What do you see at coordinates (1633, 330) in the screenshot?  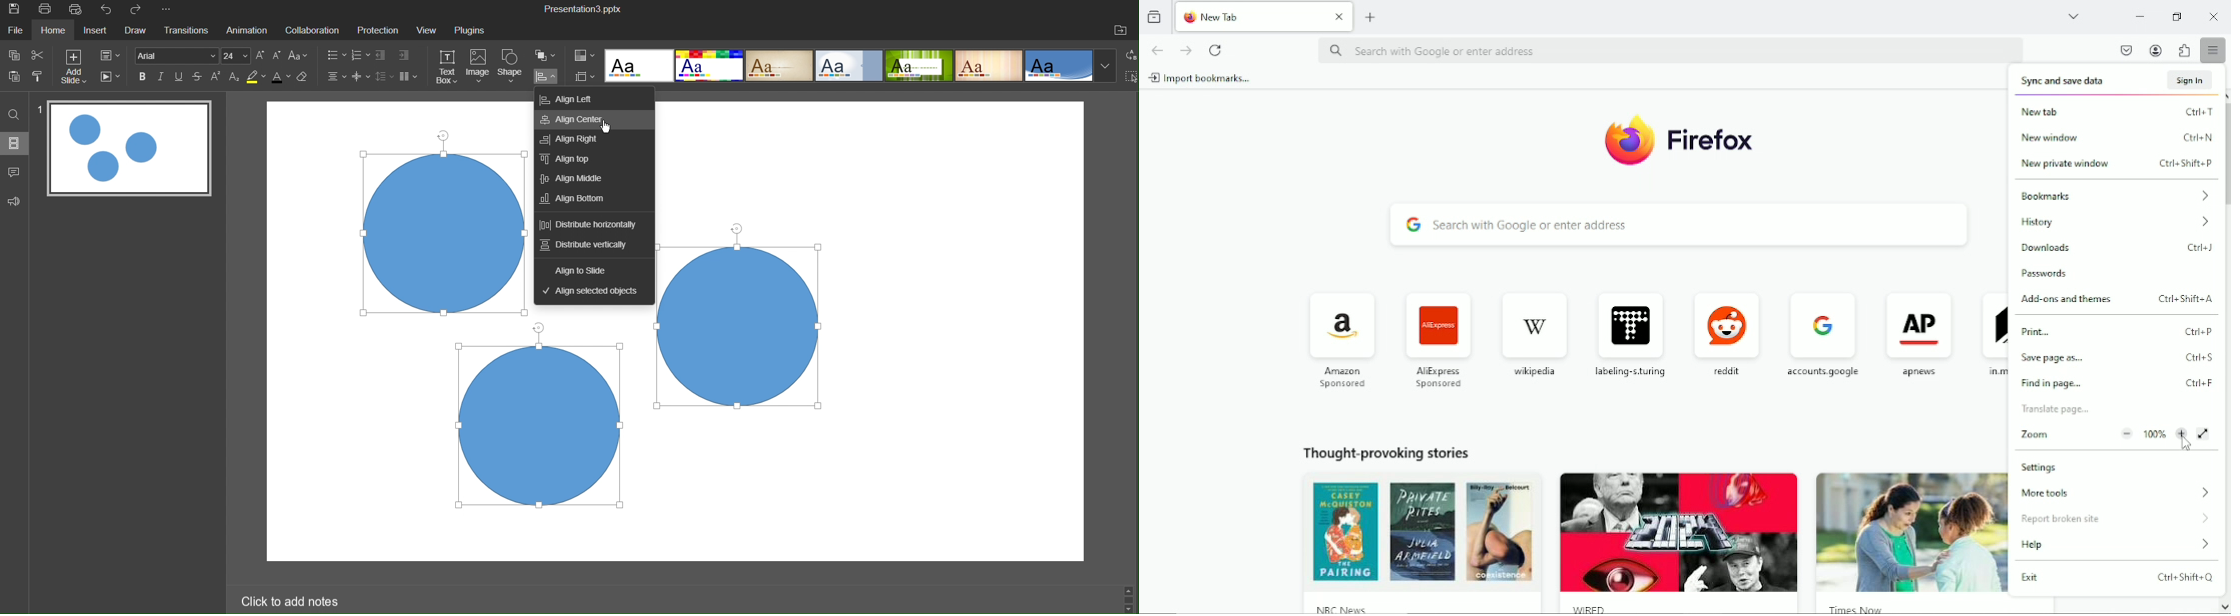 I see `labeling turing` at bounding box center [1633, 330].